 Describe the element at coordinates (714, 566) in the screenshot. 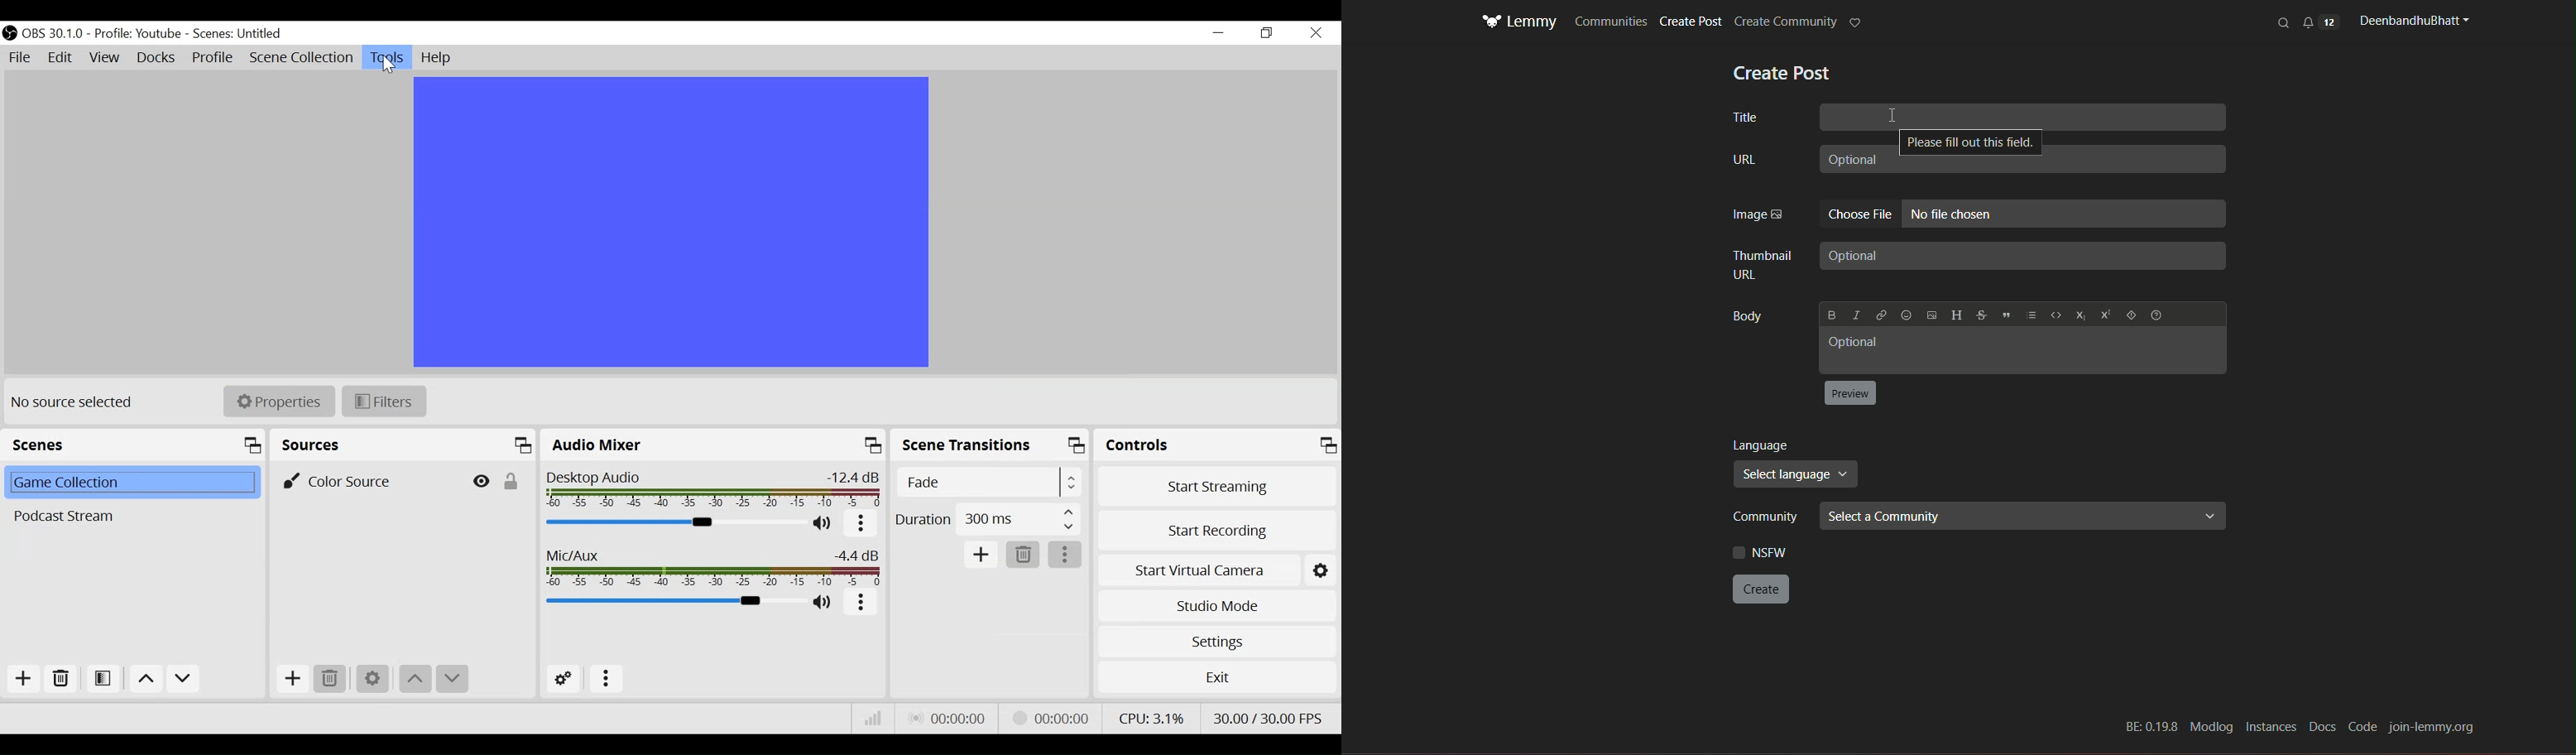

I see `Mic/Aux` at that location.